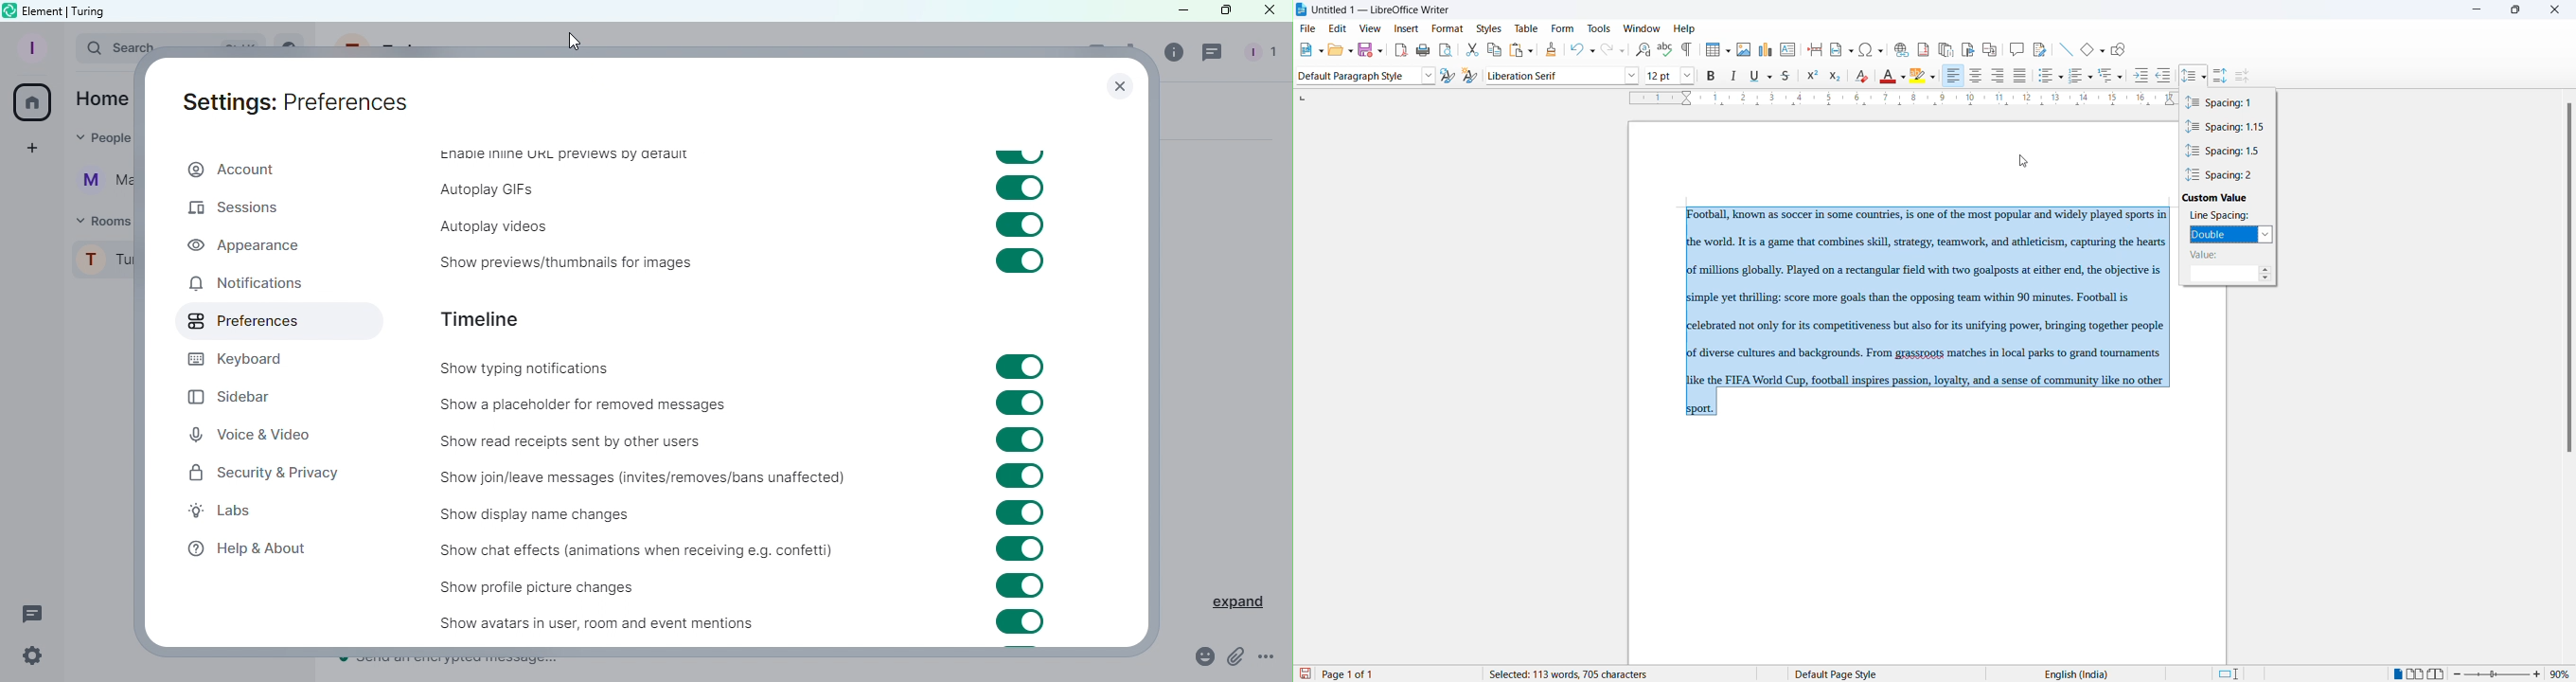 This screenshot has height=700, width=2576. Describe the element at coordinates (1494, 50) in the screenshot. I see `copy` at that location.